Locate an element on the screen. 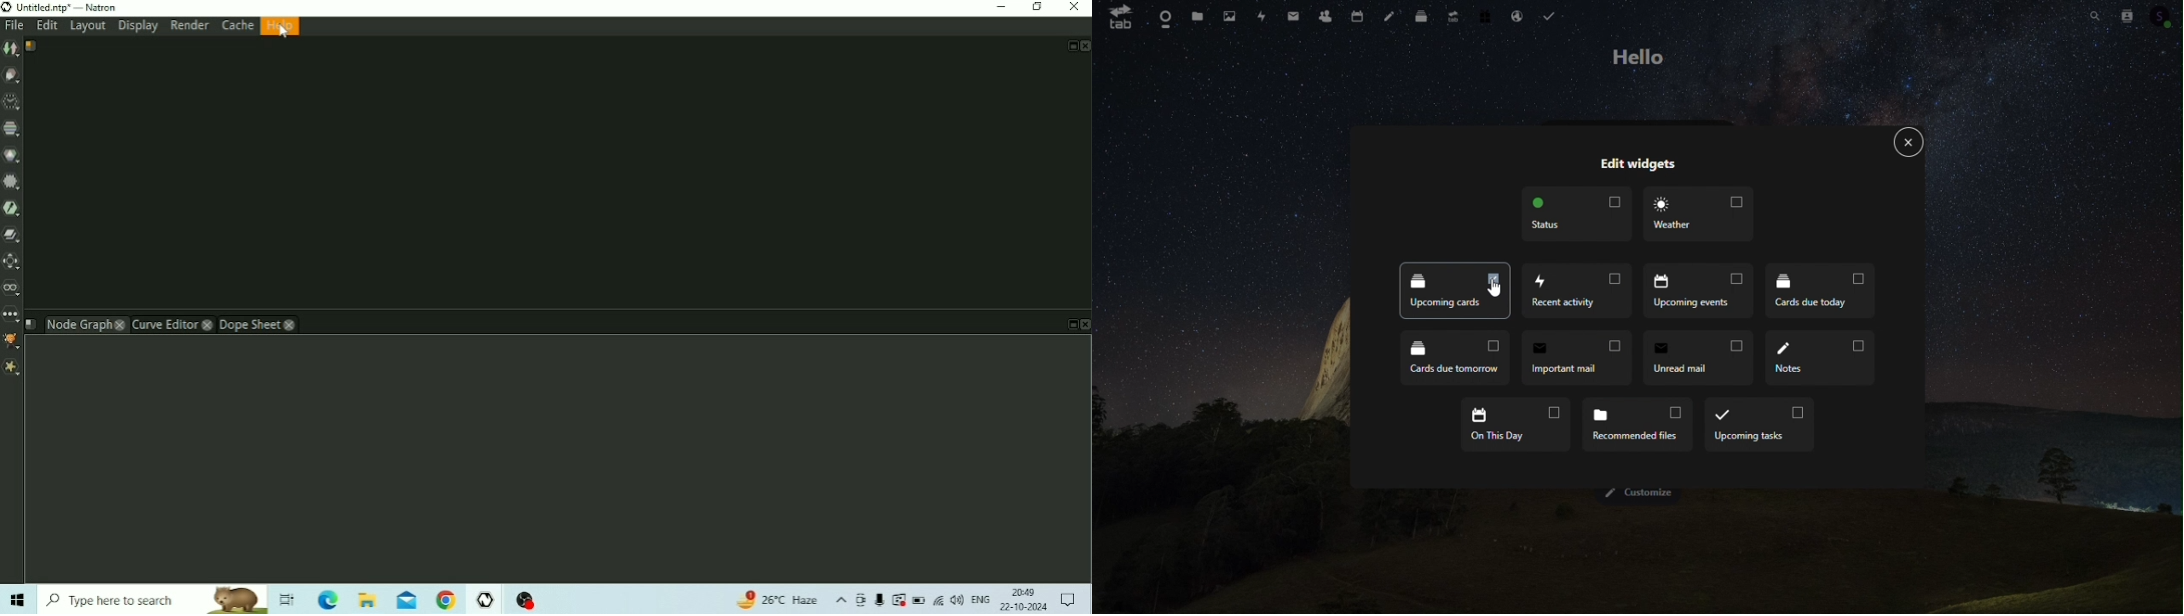  Microsoft Edge is located at coordinates (328, 598).